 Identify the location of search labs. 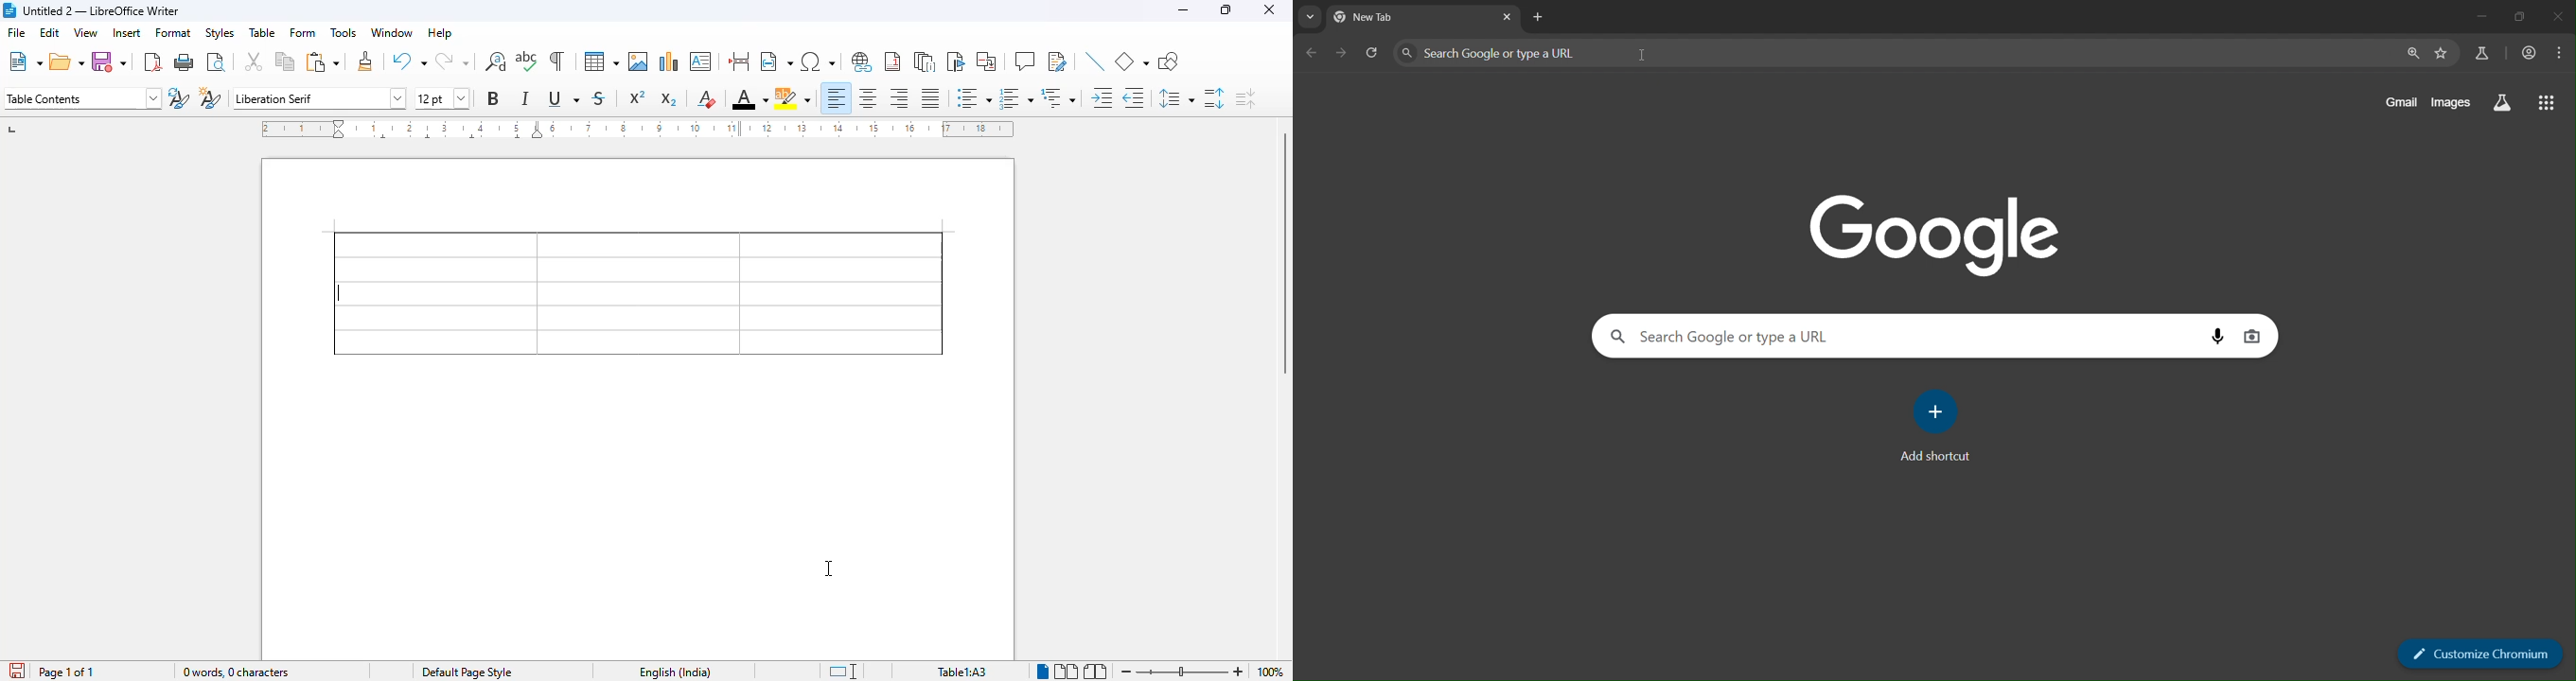
(2503, 104).